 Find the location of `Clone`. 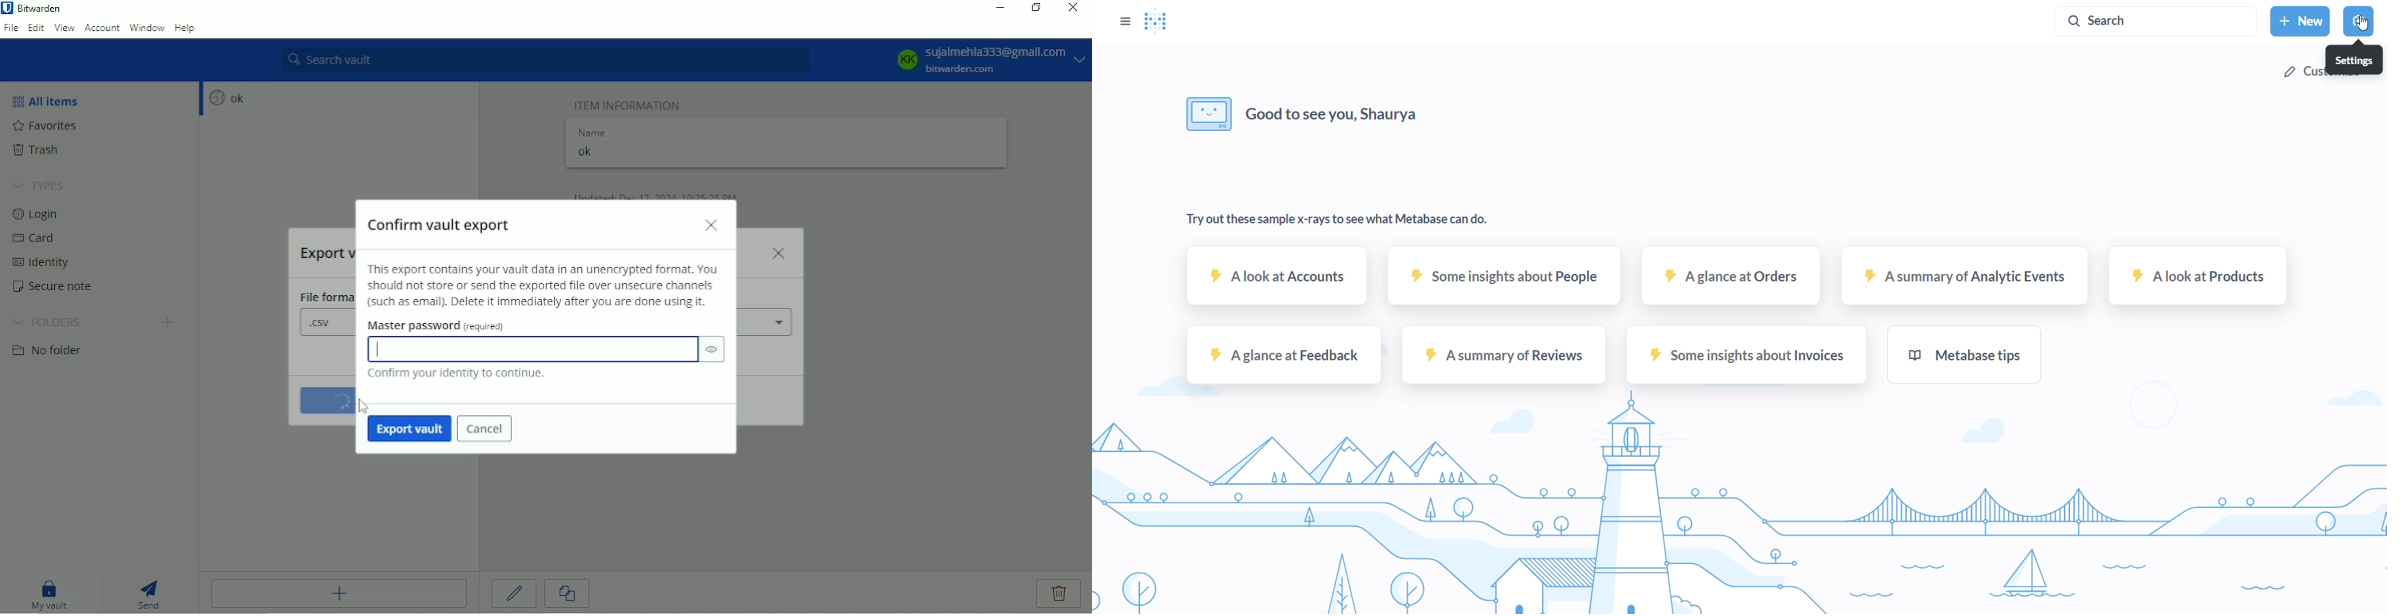

Clone is located at coordinates (566, 594).